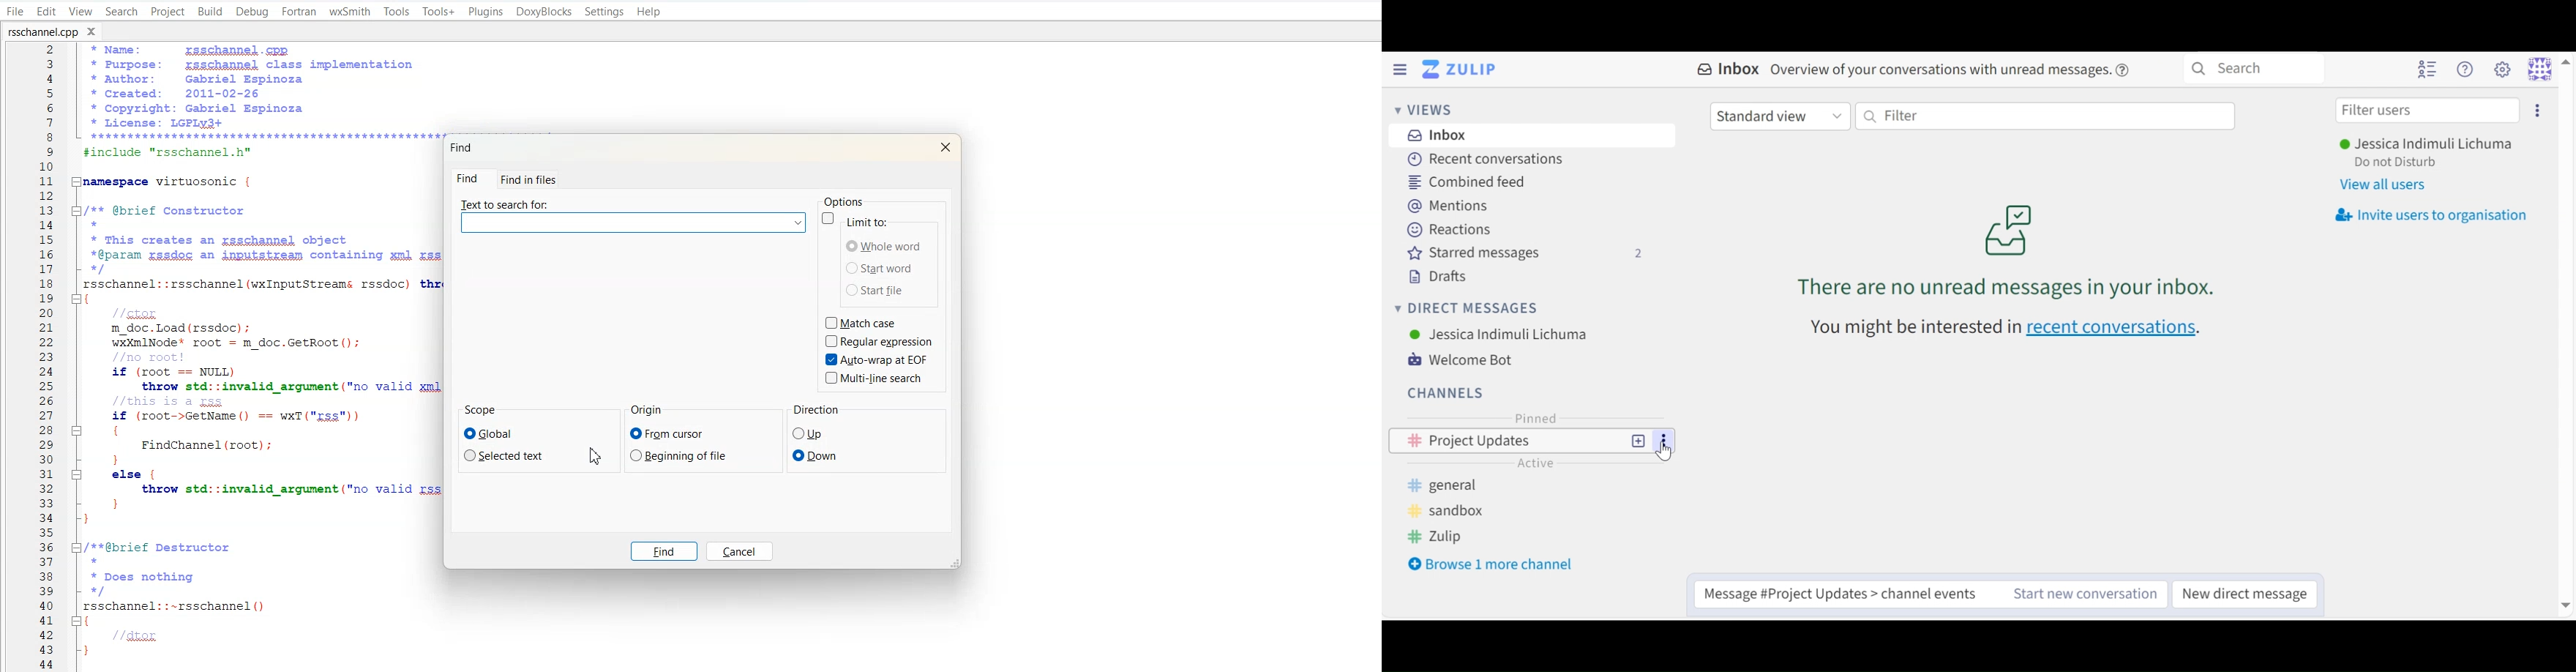  I want to click on Pinned, so click(1533, 419).